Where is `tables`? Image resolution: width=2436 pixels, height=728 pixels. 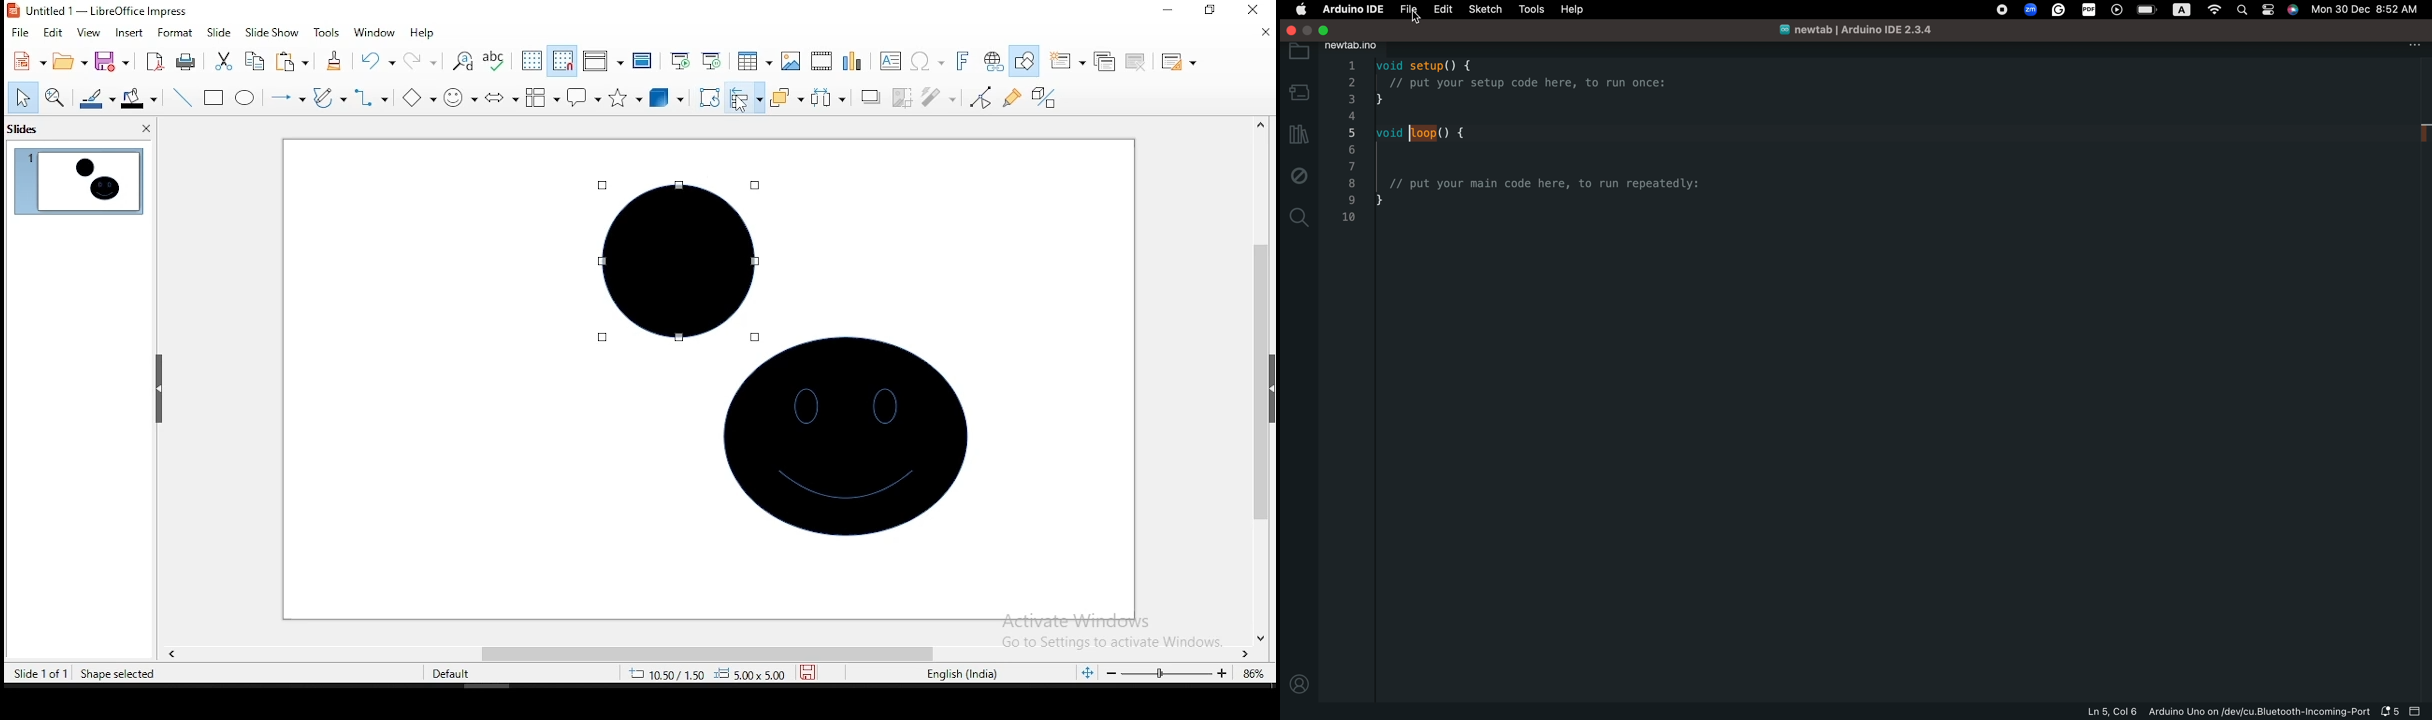
tables is located at coordinates (754, 64).